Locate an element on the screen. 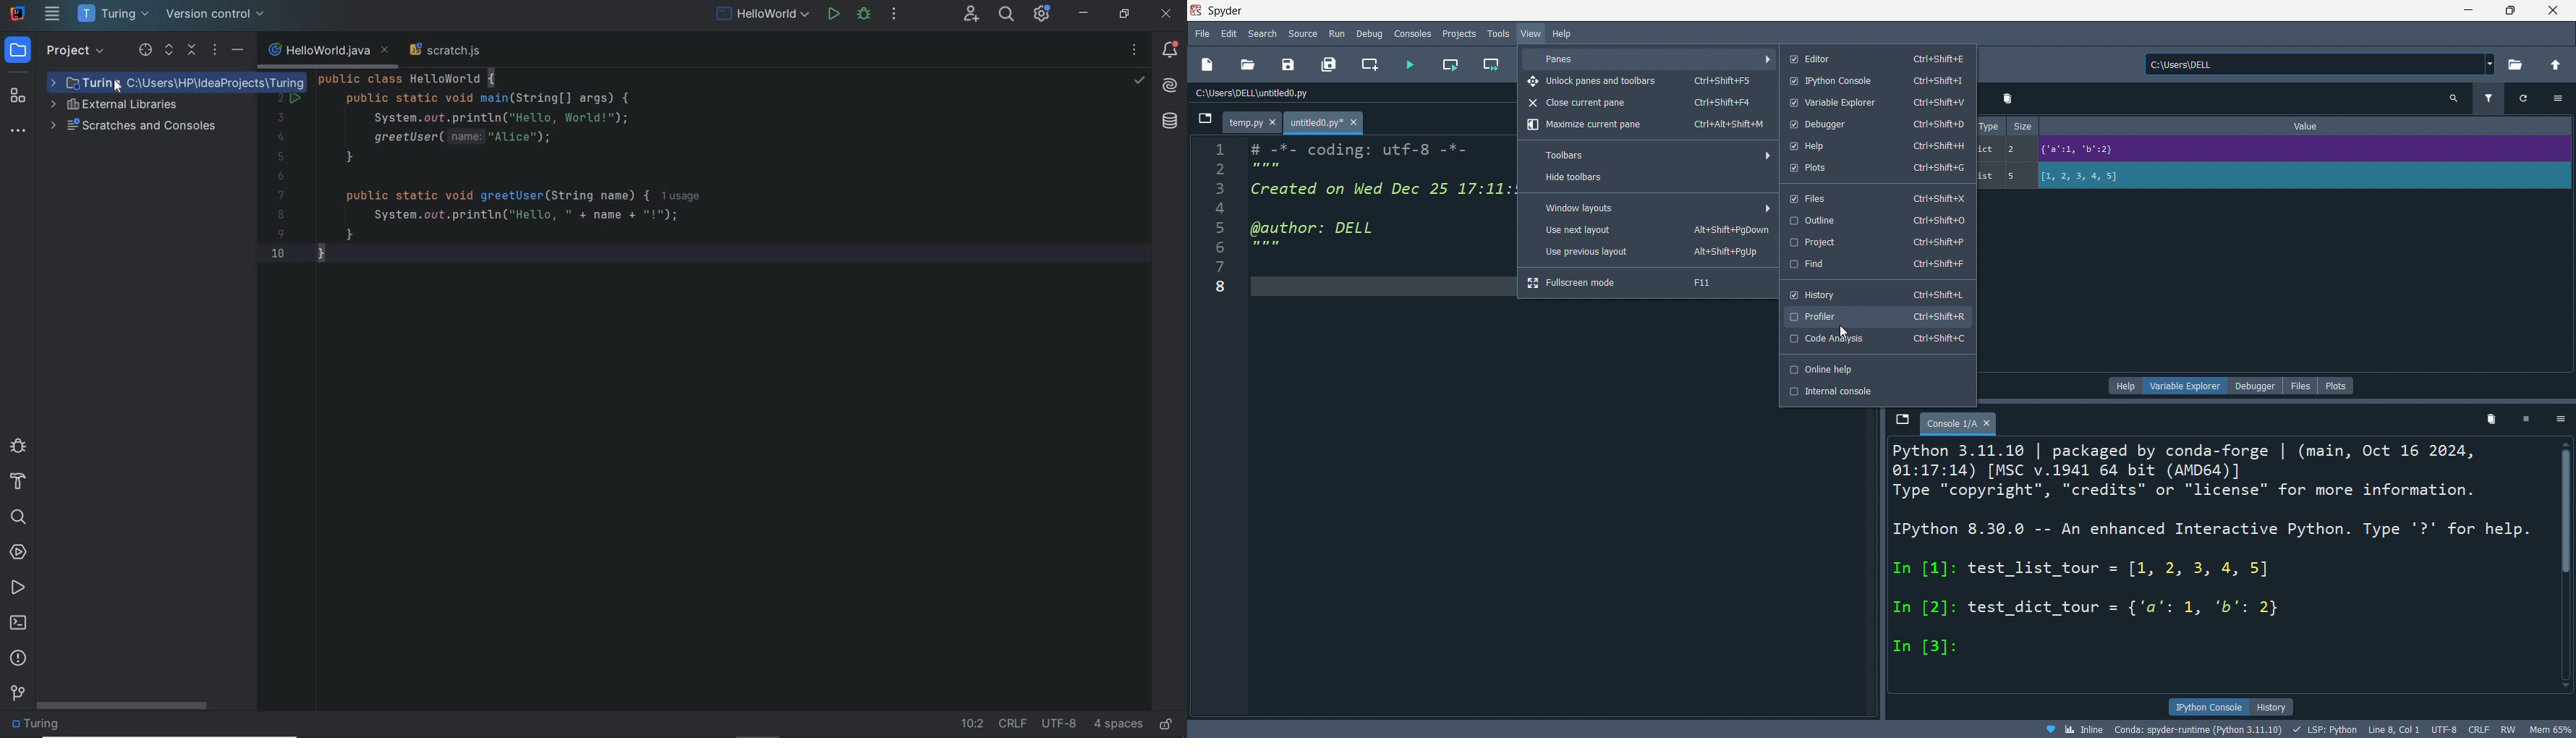 Image resolution: width=2576 pixels, height=756 pixels. ipython console is located at coordinates (2210, 708).